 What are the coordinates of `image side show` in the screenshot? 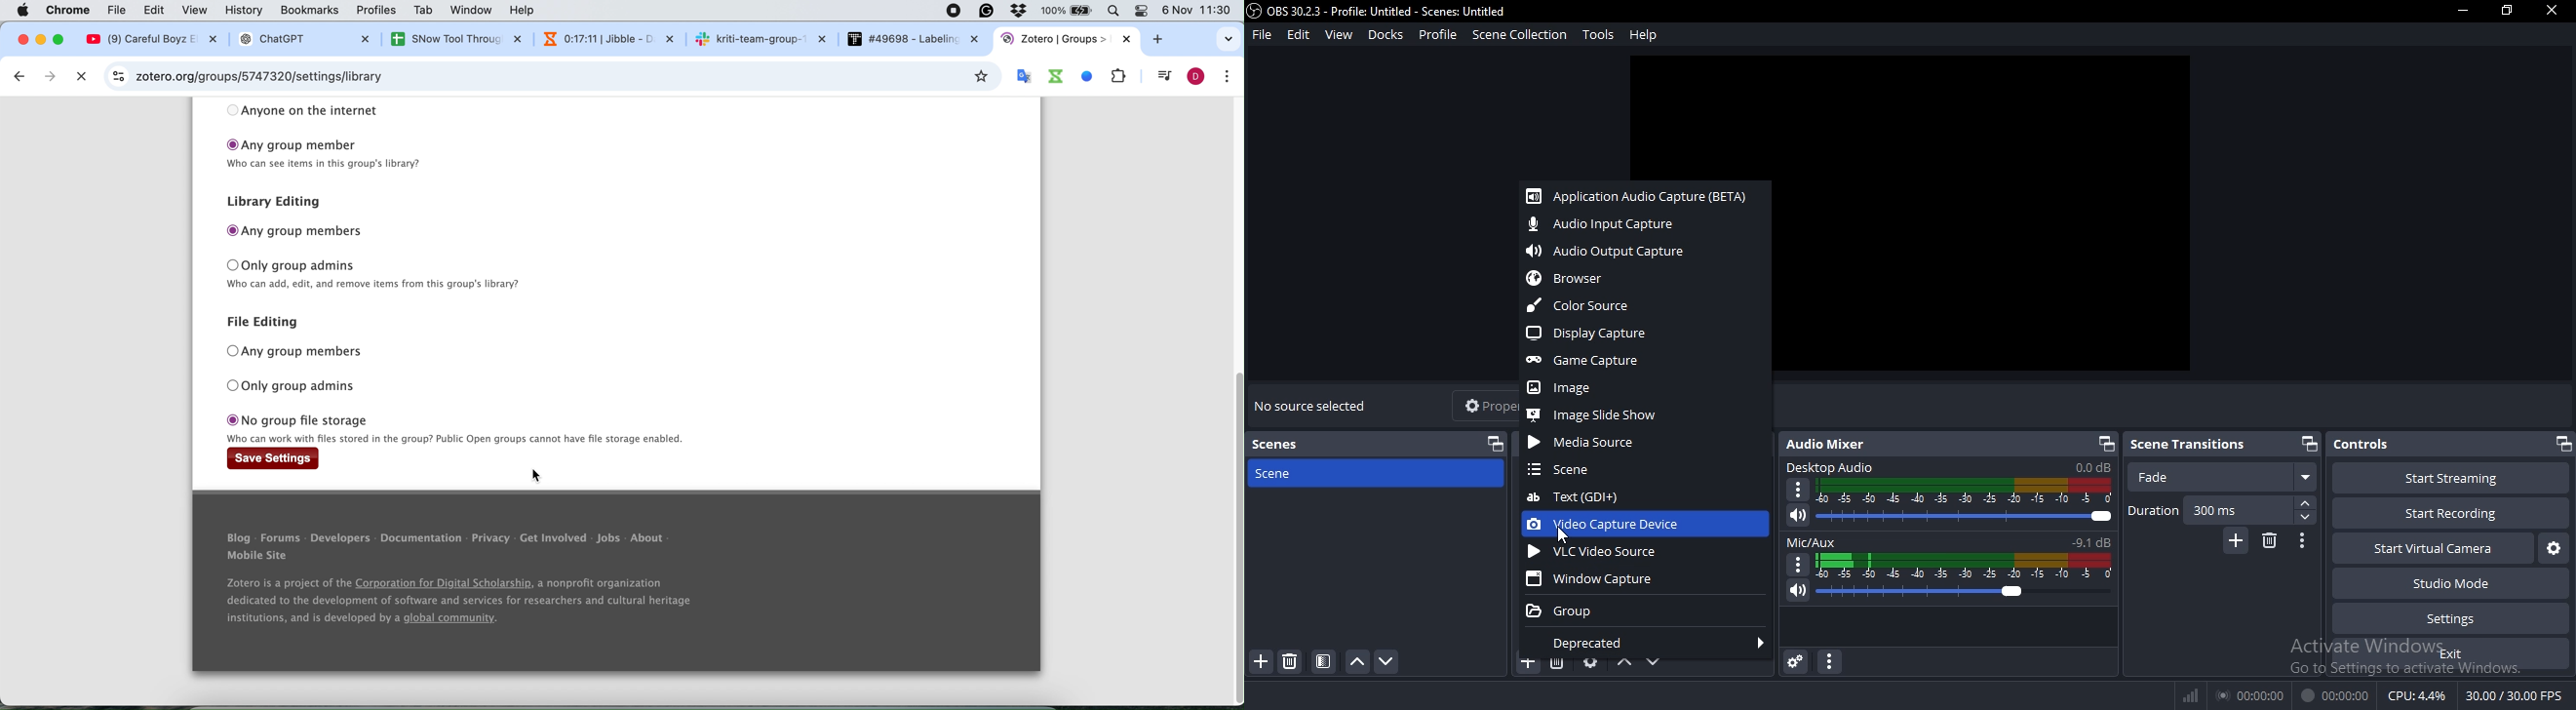 It's located at (1606, 414).